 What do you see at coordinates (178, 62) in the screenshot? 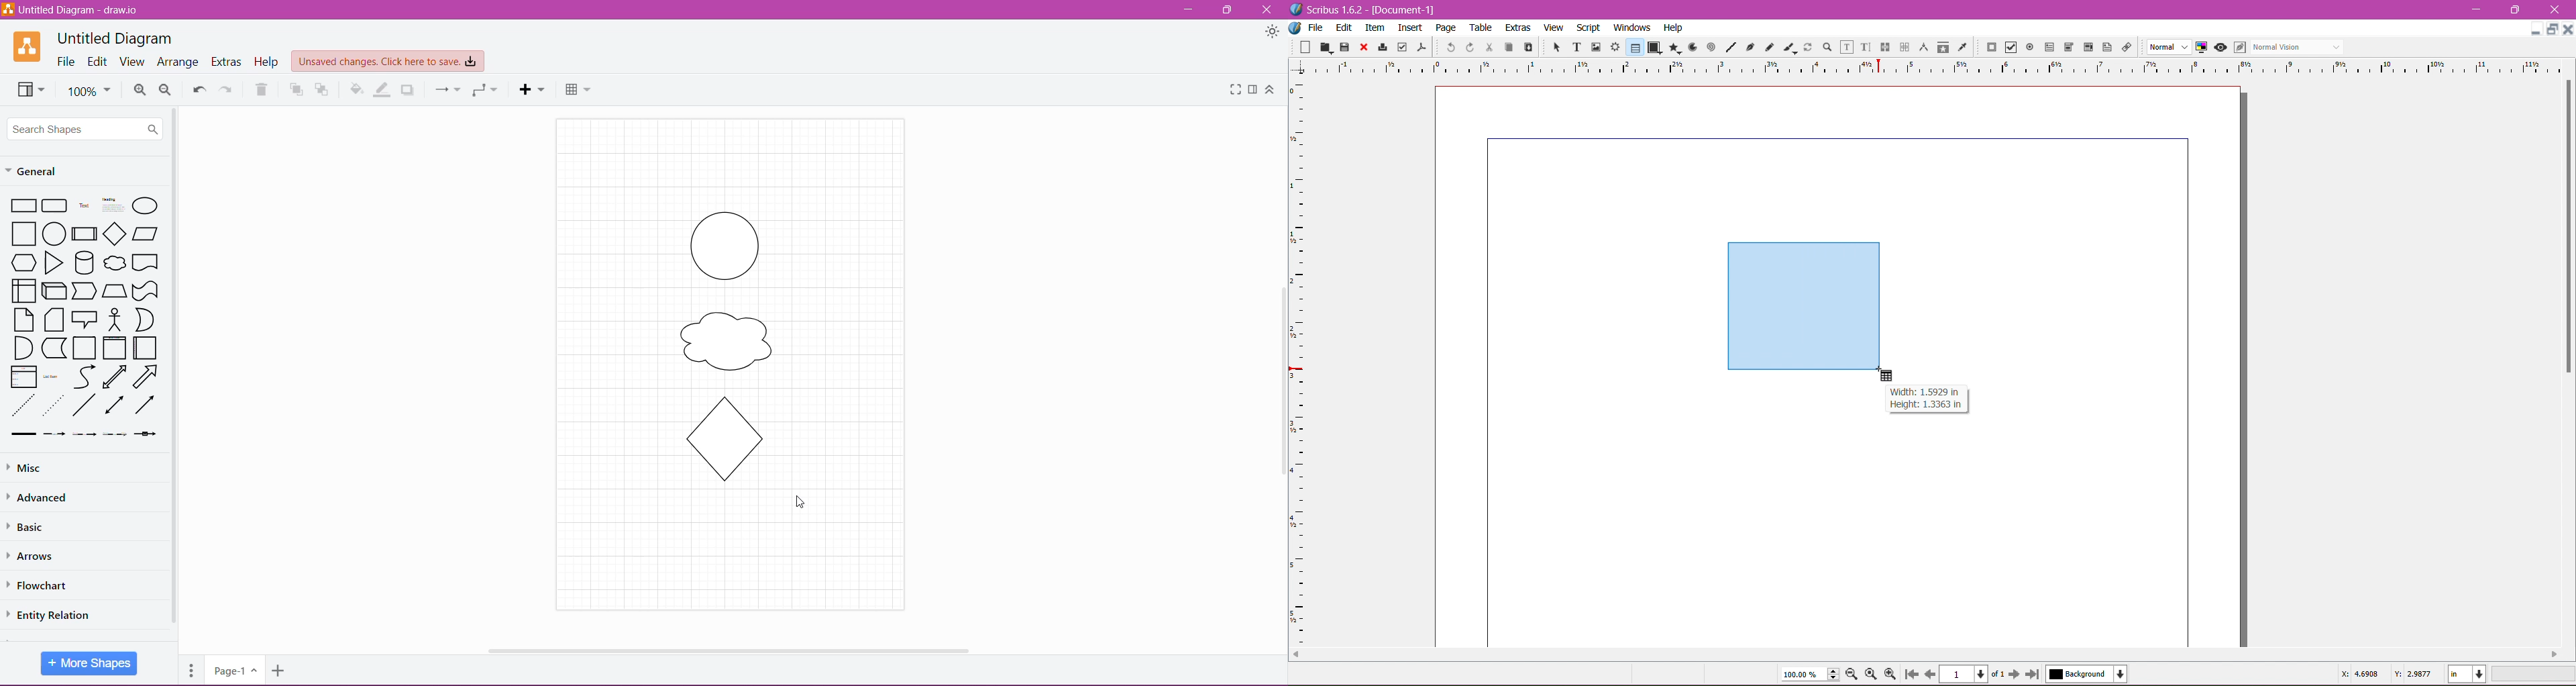
I see `Arrange` at bounding box center [178, 62].